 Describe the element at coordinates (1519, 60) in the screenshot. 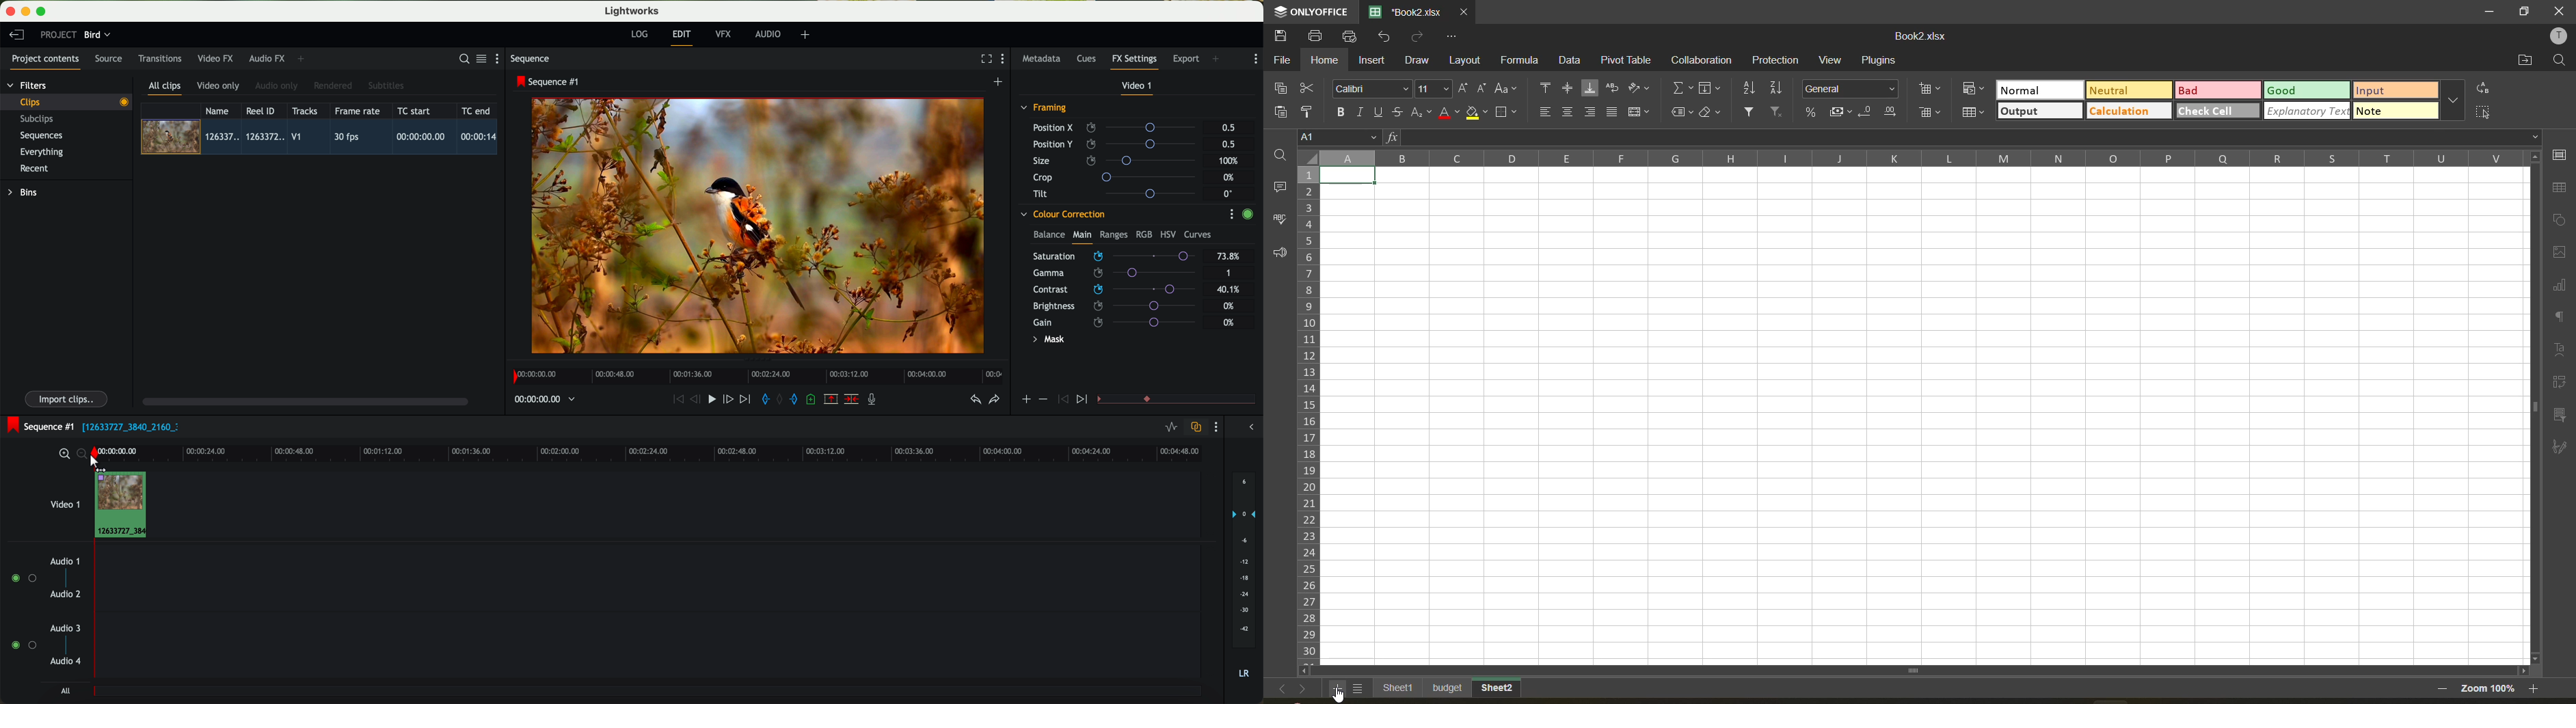

I see `formula` at that location.